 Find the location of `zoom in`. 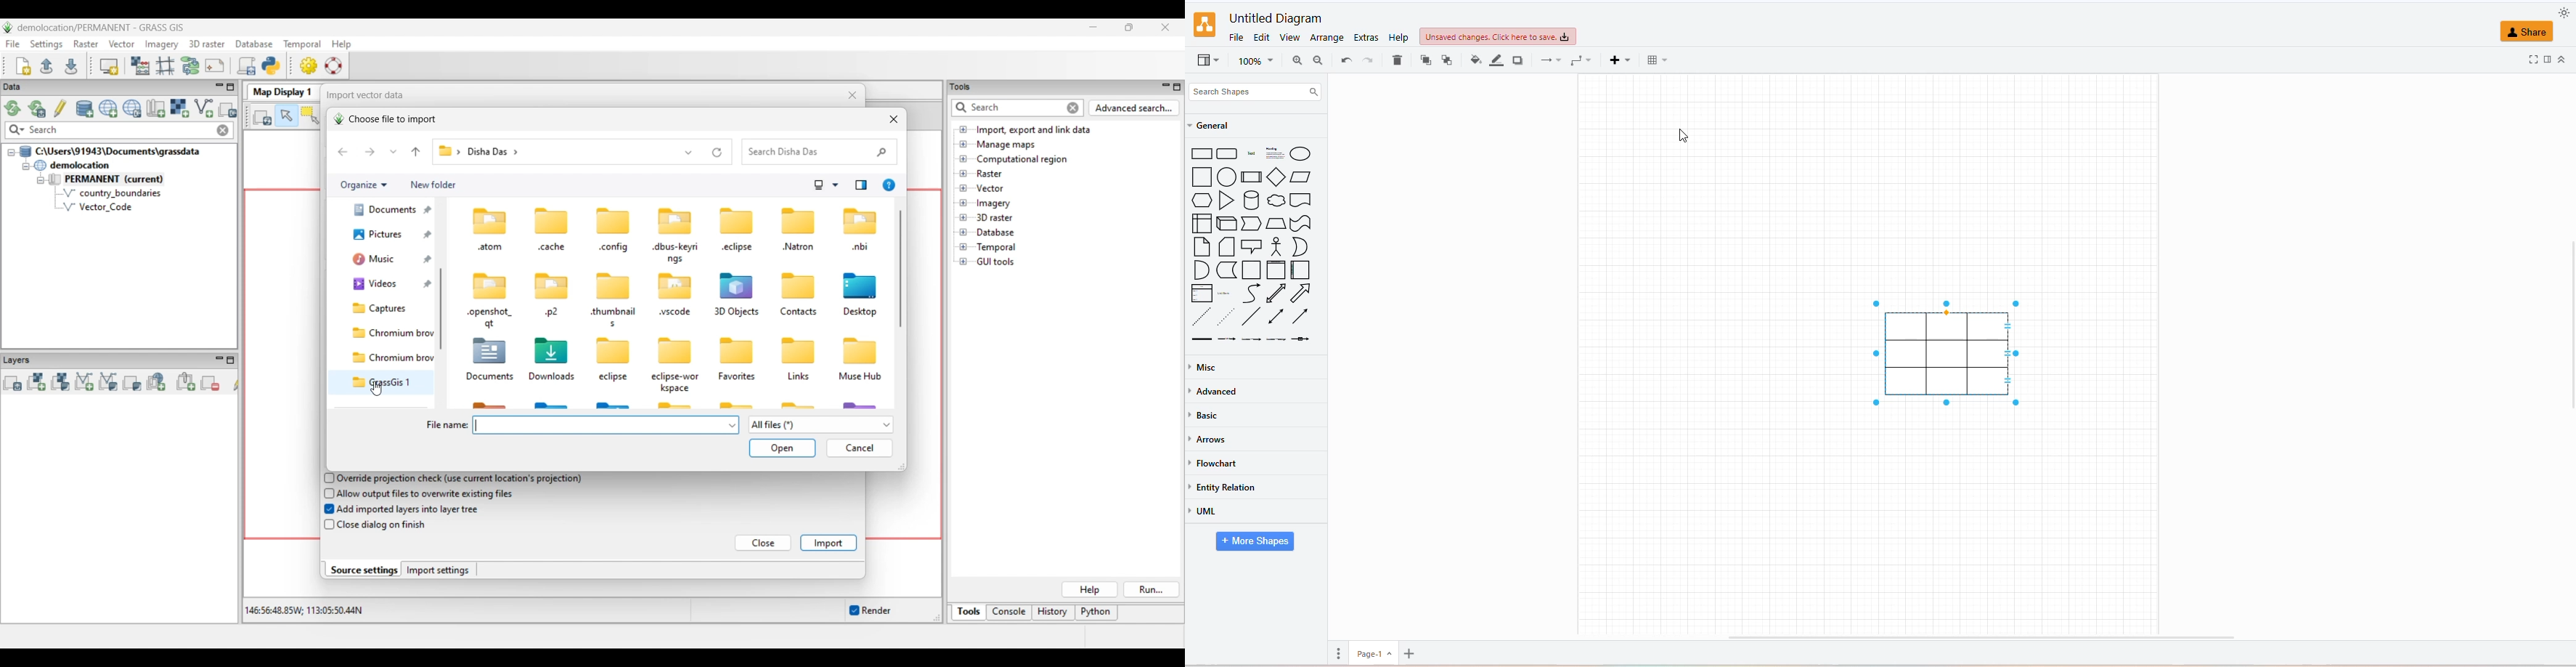

zoom in is located at coordinates (1297, 60).